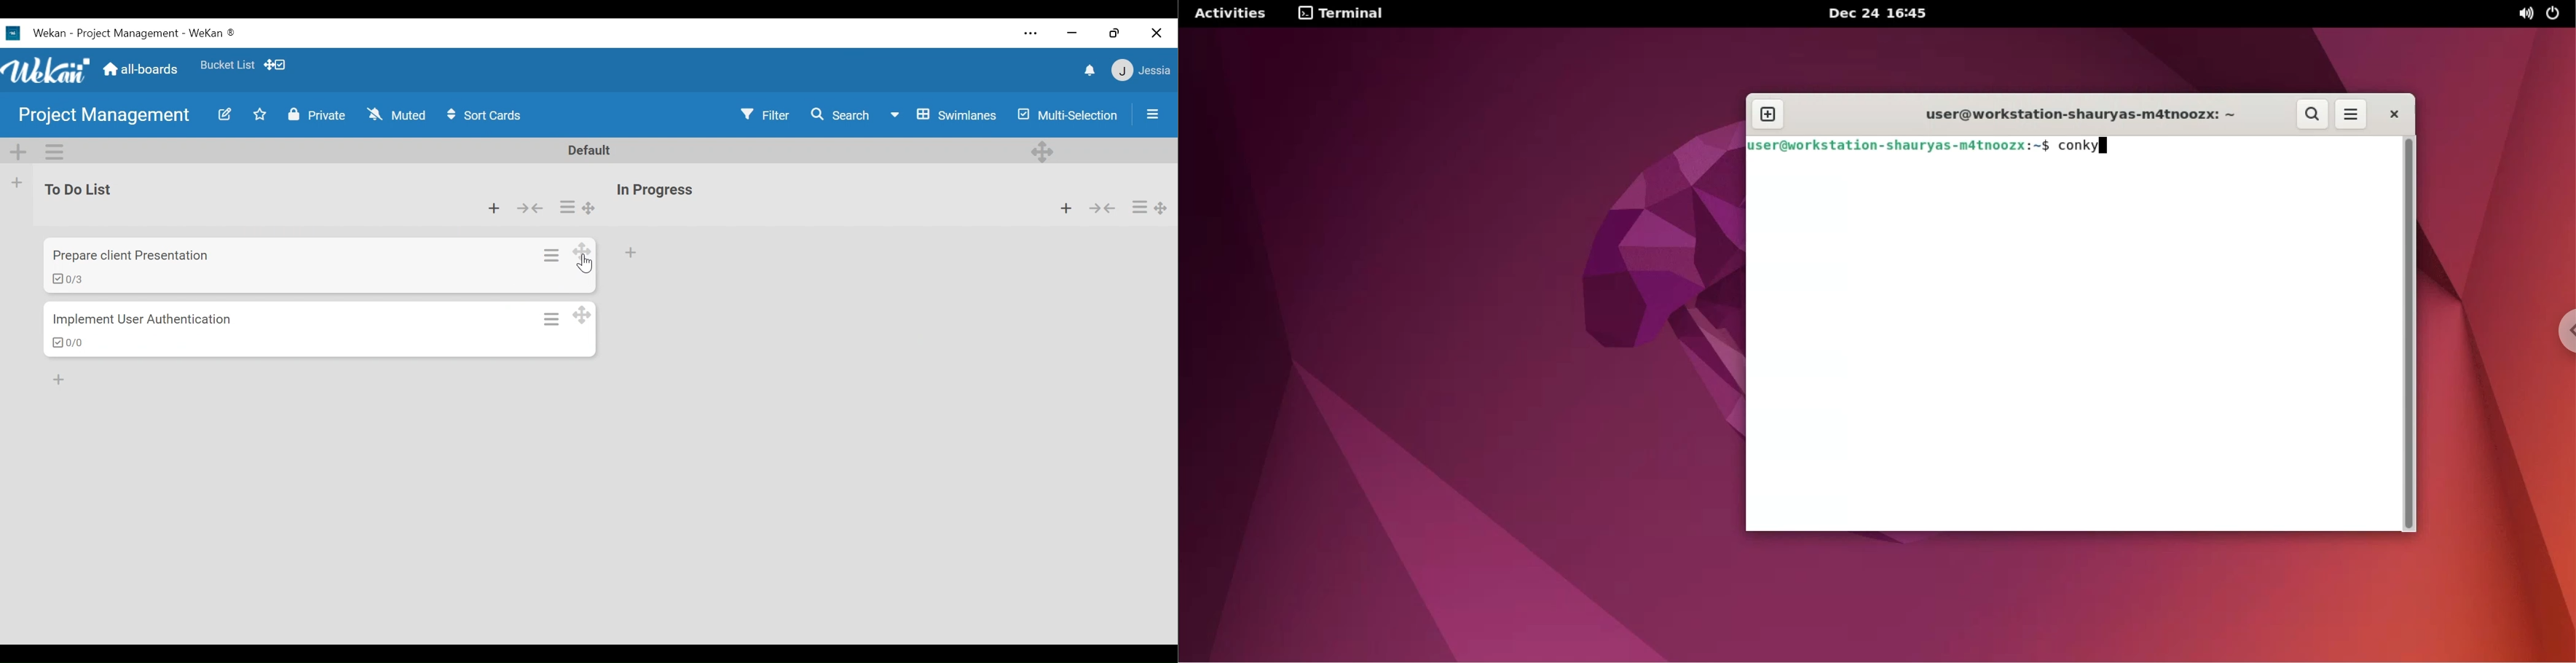 This screenshot has height=672, width=2576. I want to click on Swimlane actions, so click(54, 152).